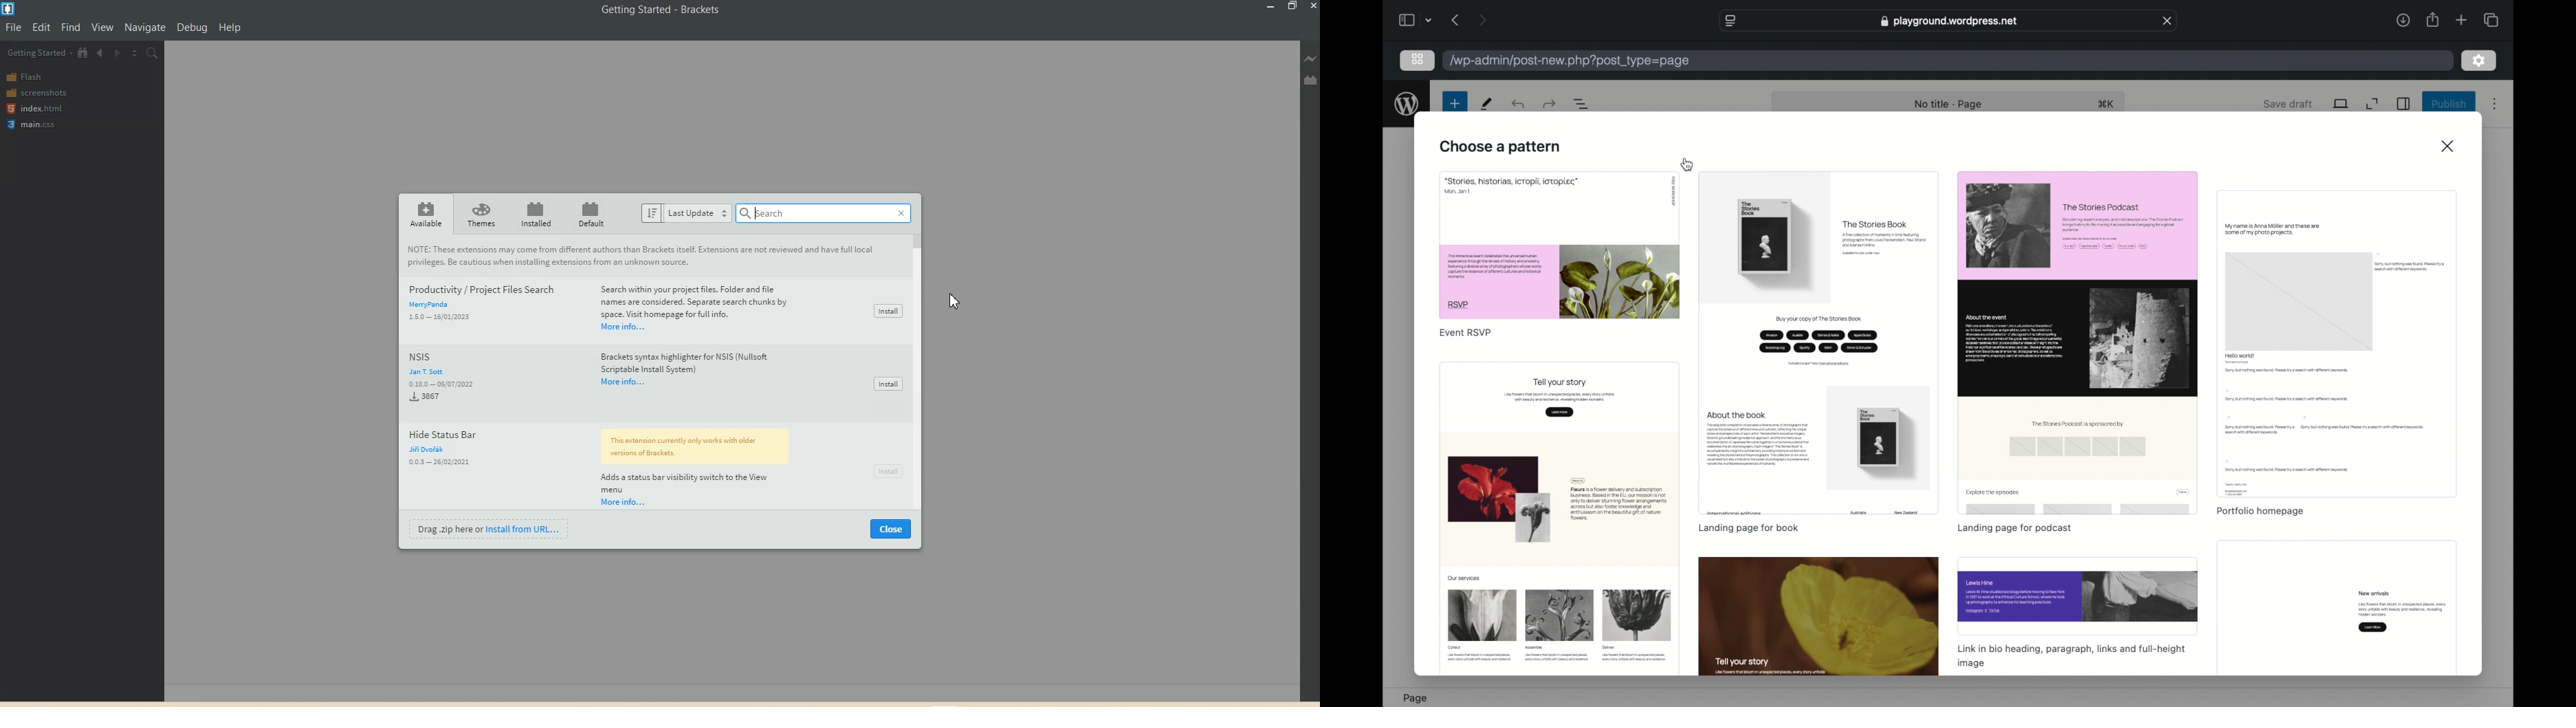 This screenshot has height=728, width=2576. I want to click on document overview, so click(1584, 105).